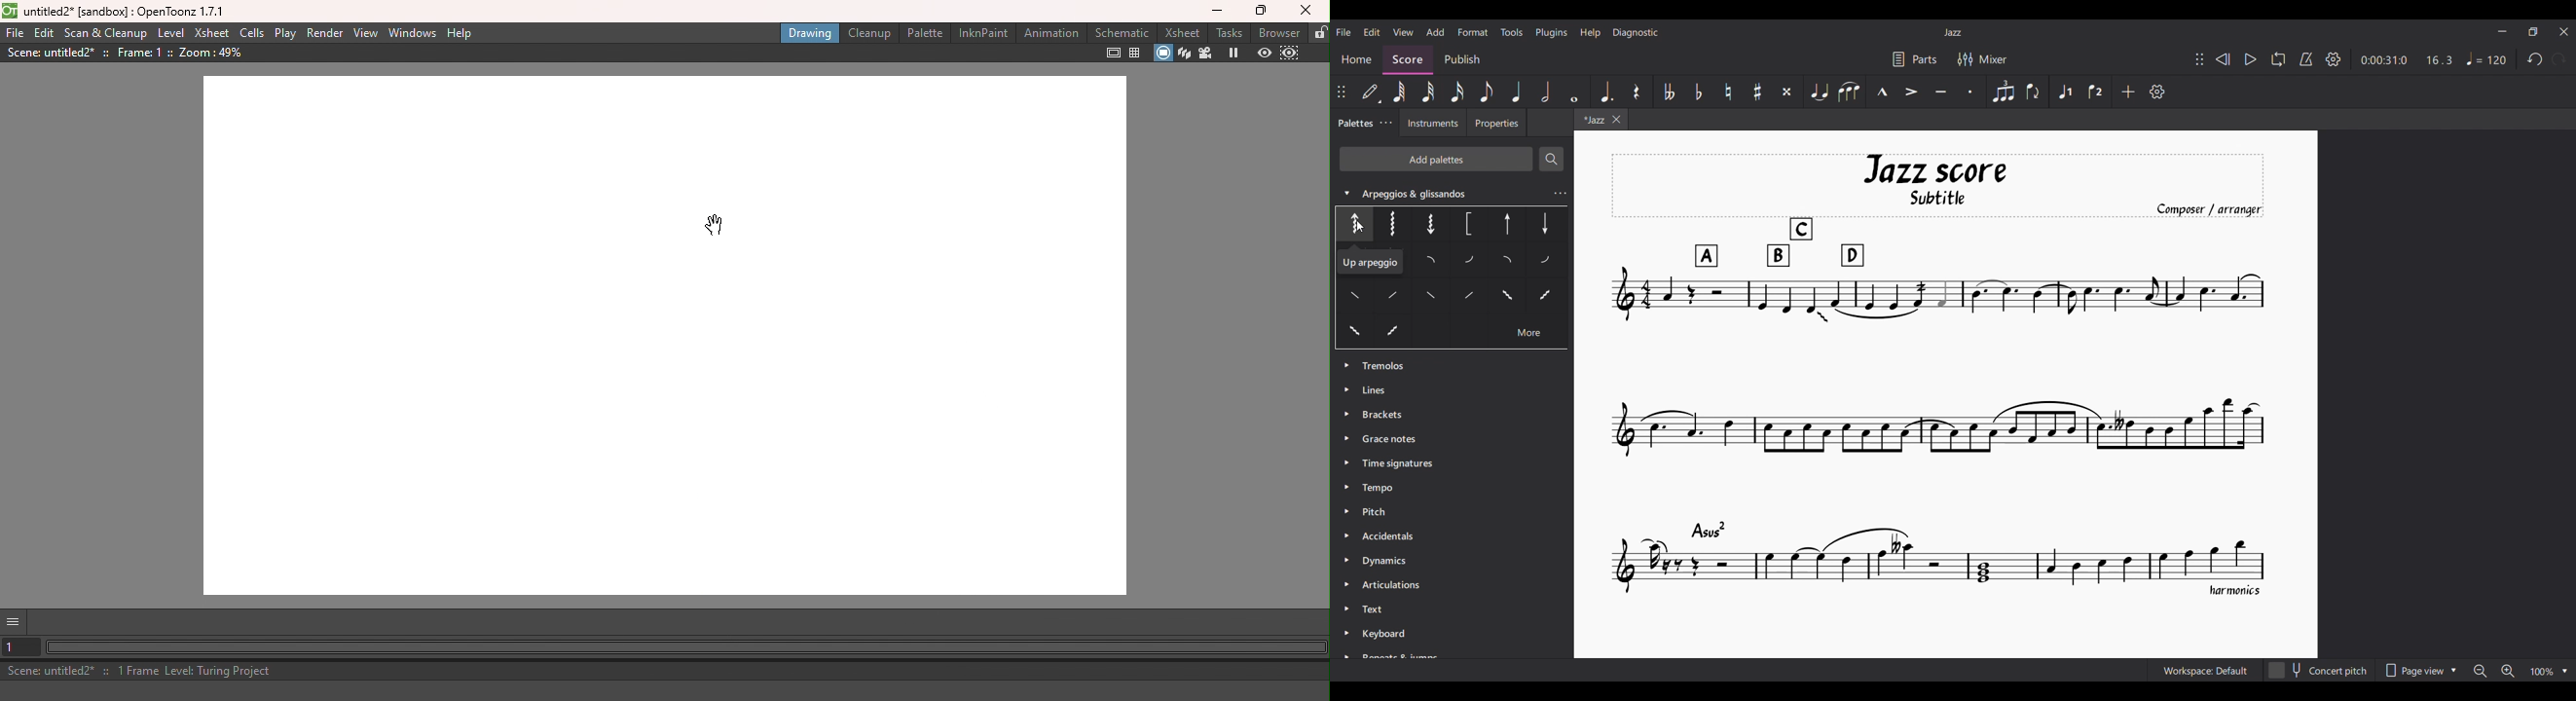  I want to click on Diagnostic menu, so click(1635, 32).